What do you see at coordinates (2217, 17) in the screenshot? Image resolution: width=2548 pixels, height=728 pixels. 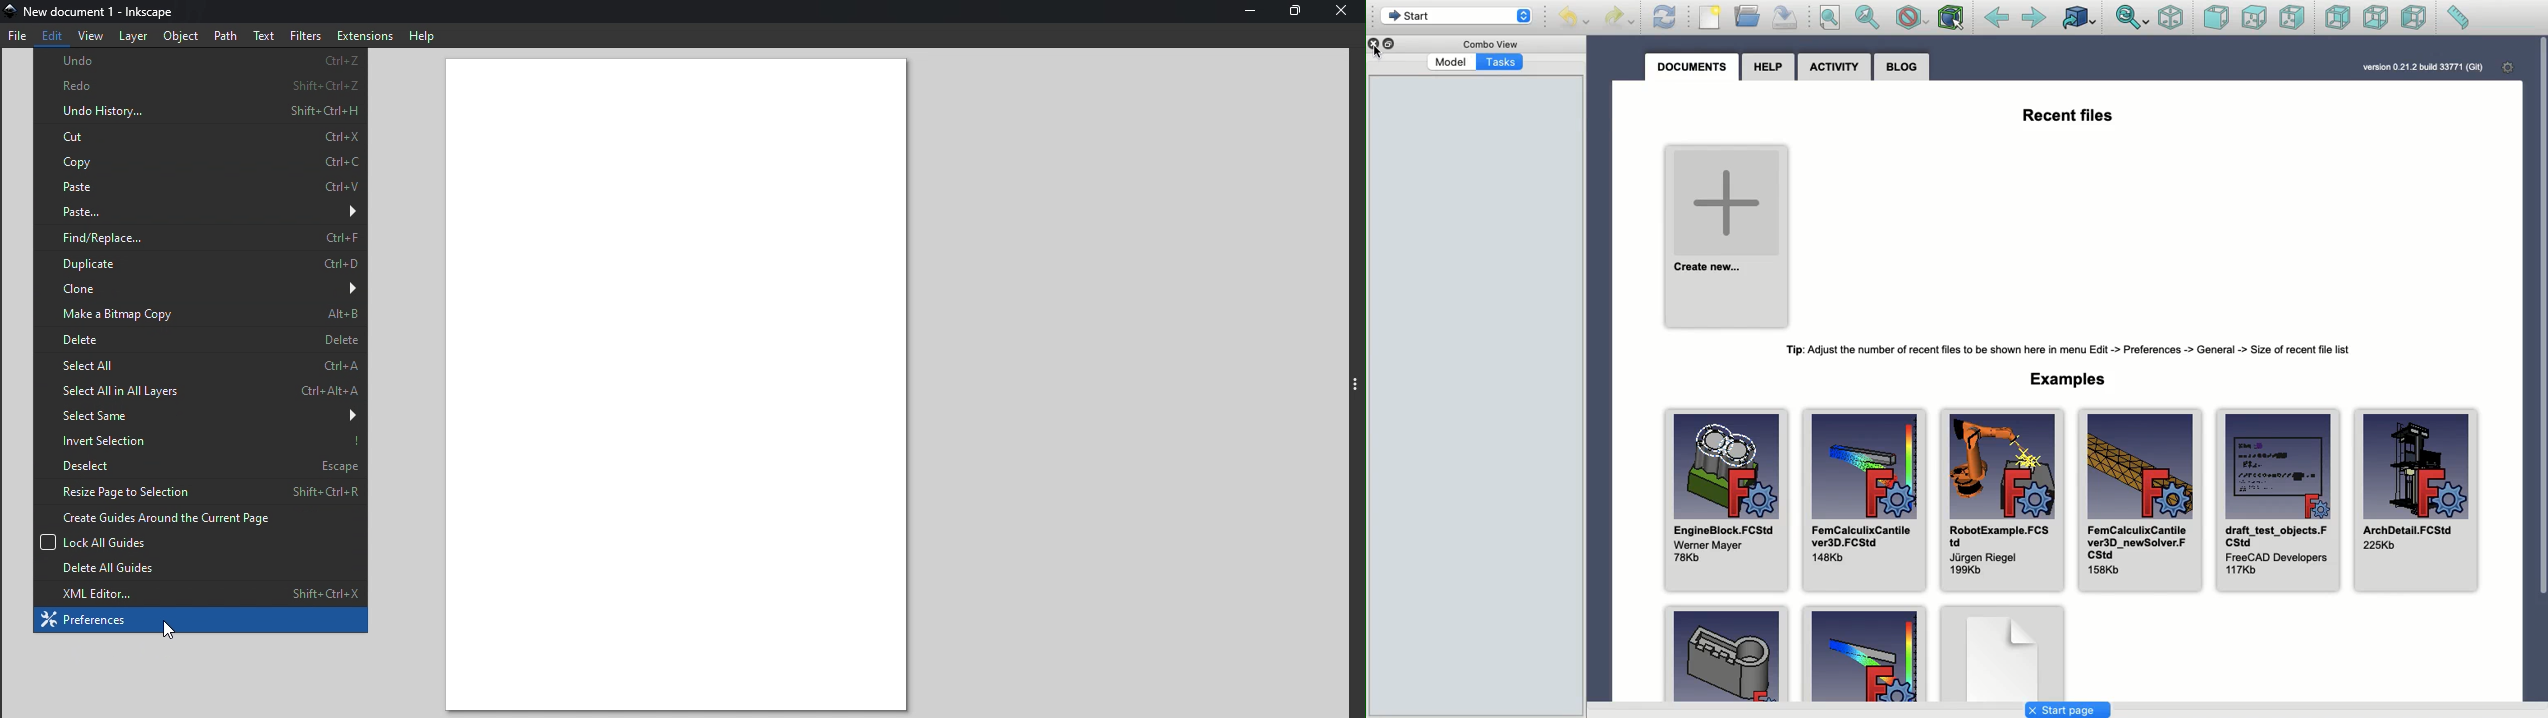 I see `Front` at bounding box center [2217, 17].